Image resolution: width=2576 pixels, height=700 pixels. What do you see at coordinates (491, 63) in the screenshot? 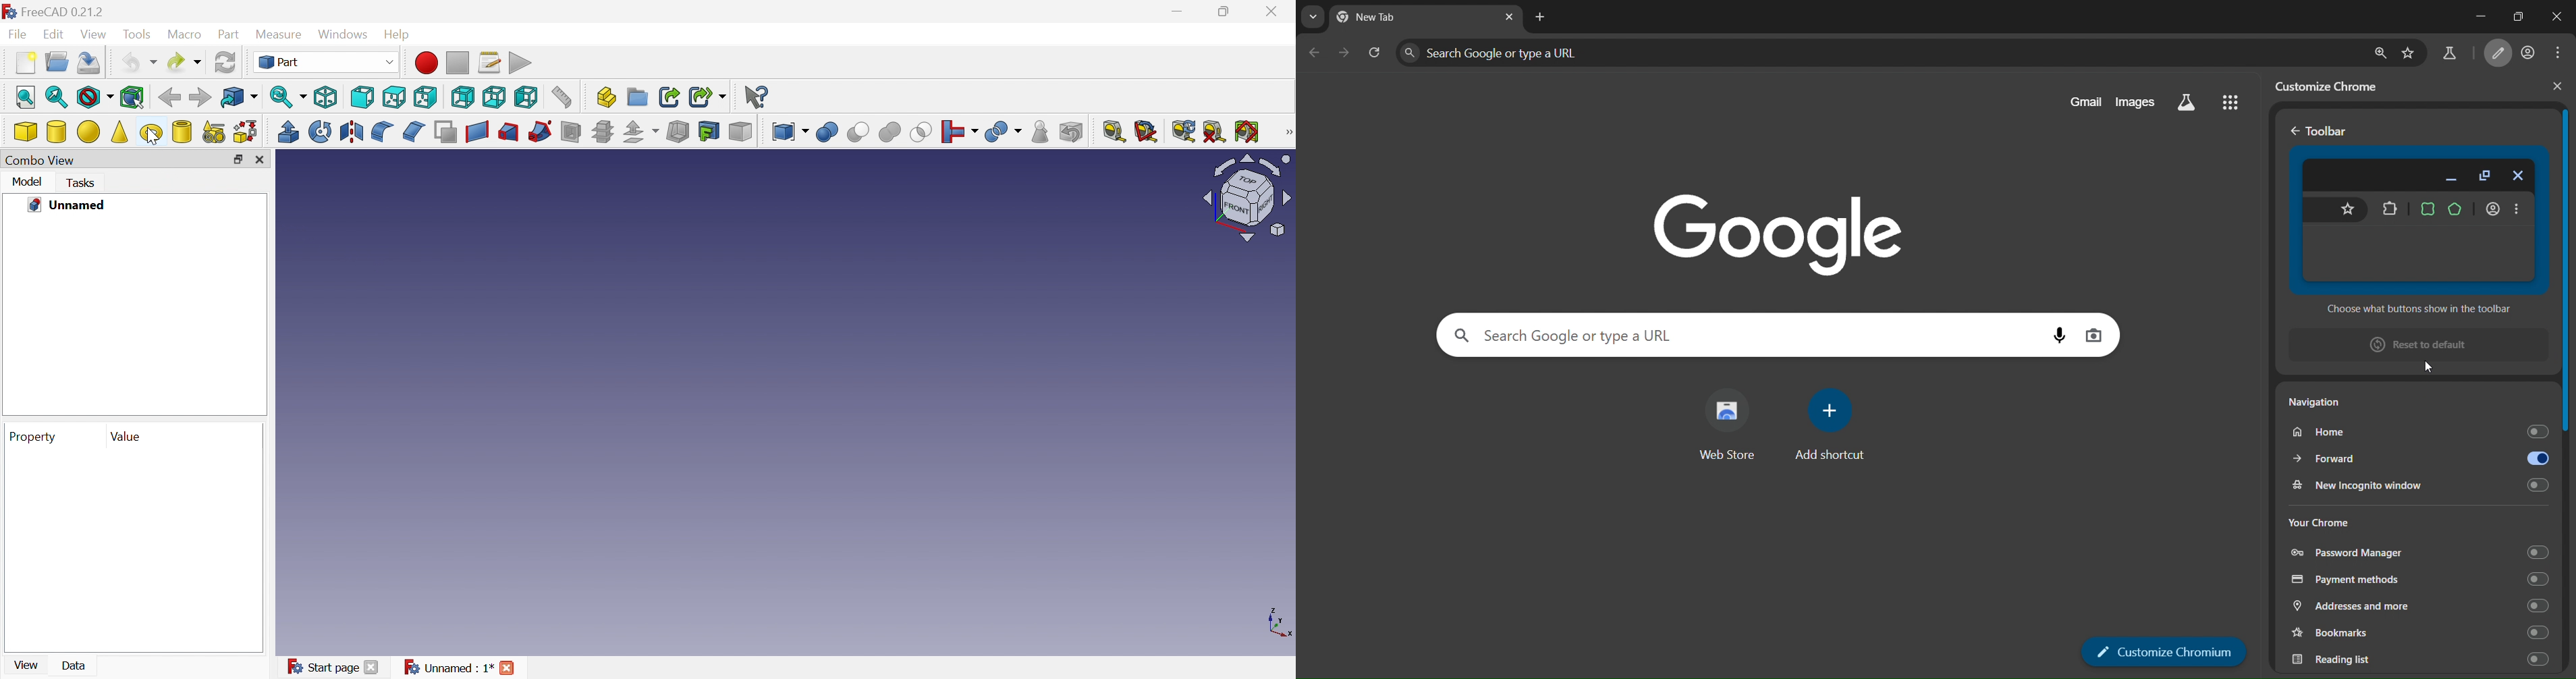
I see `Macros` at bounding box center [491, 63].